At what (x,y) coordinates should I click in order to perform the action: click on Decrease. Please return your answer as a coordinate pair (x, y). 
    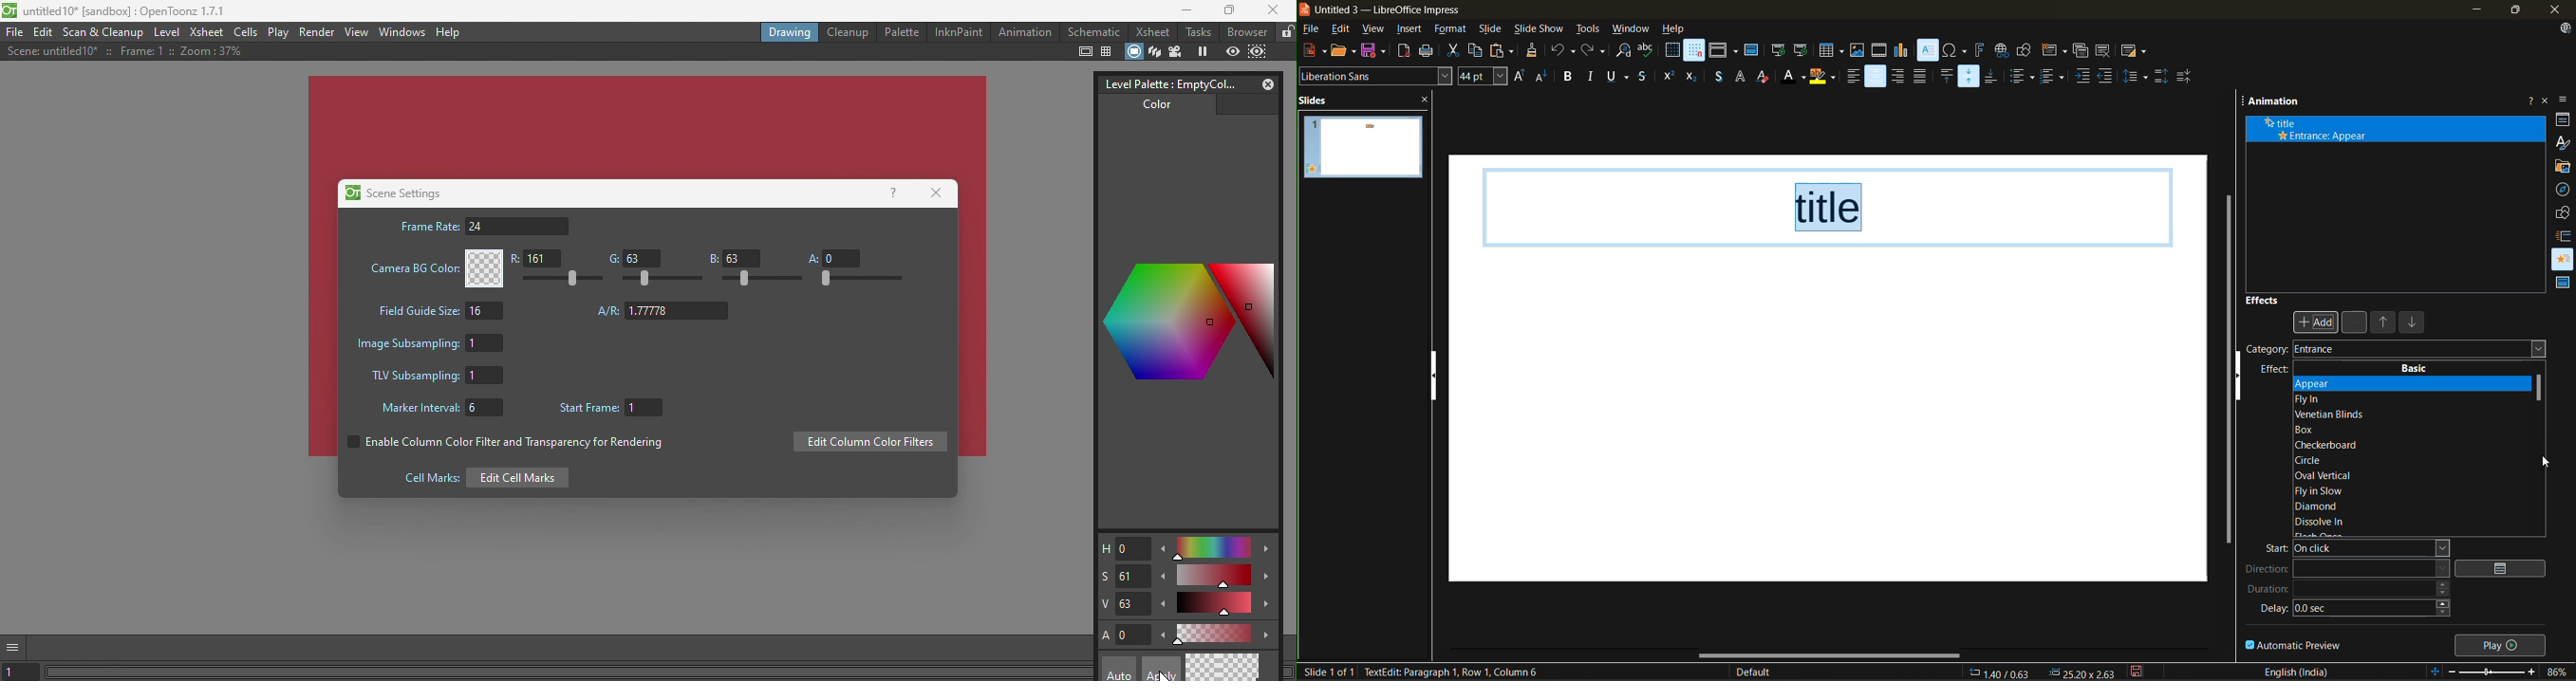
    Looking at the image, I should click on (1163, 580).